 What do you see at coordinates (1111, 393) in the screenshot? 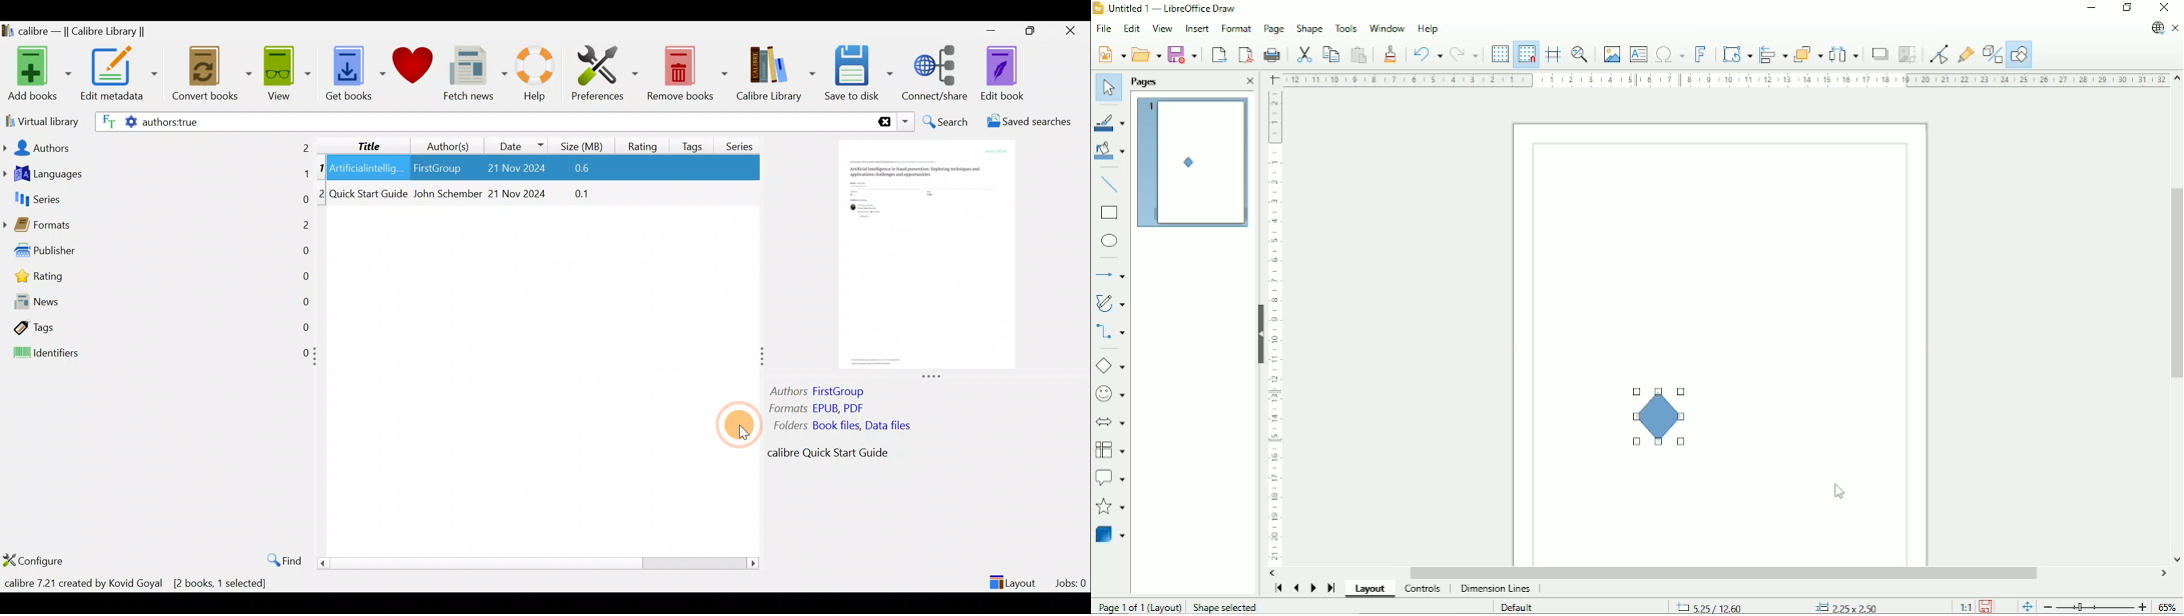
I see `Symbol shapes` at bounding box center [1111, 393].